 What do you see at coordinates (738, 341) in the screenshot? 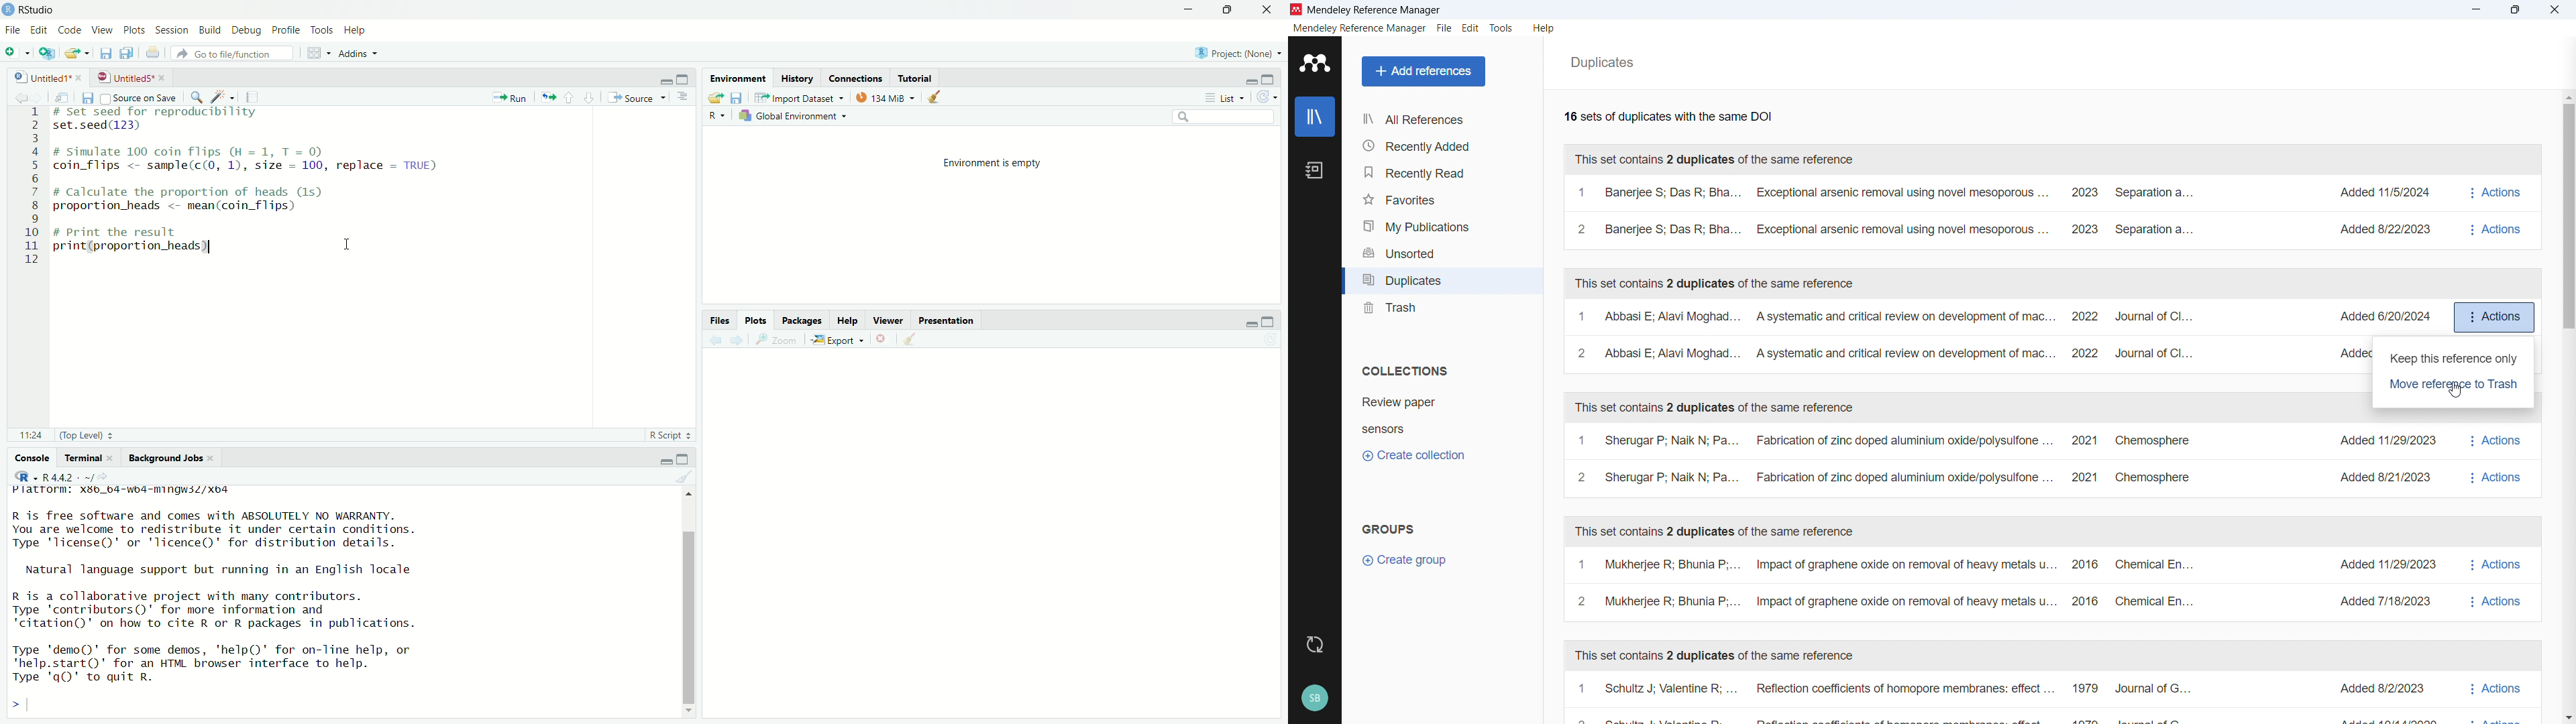
I see `next plot` at bounding box center [738, 341].